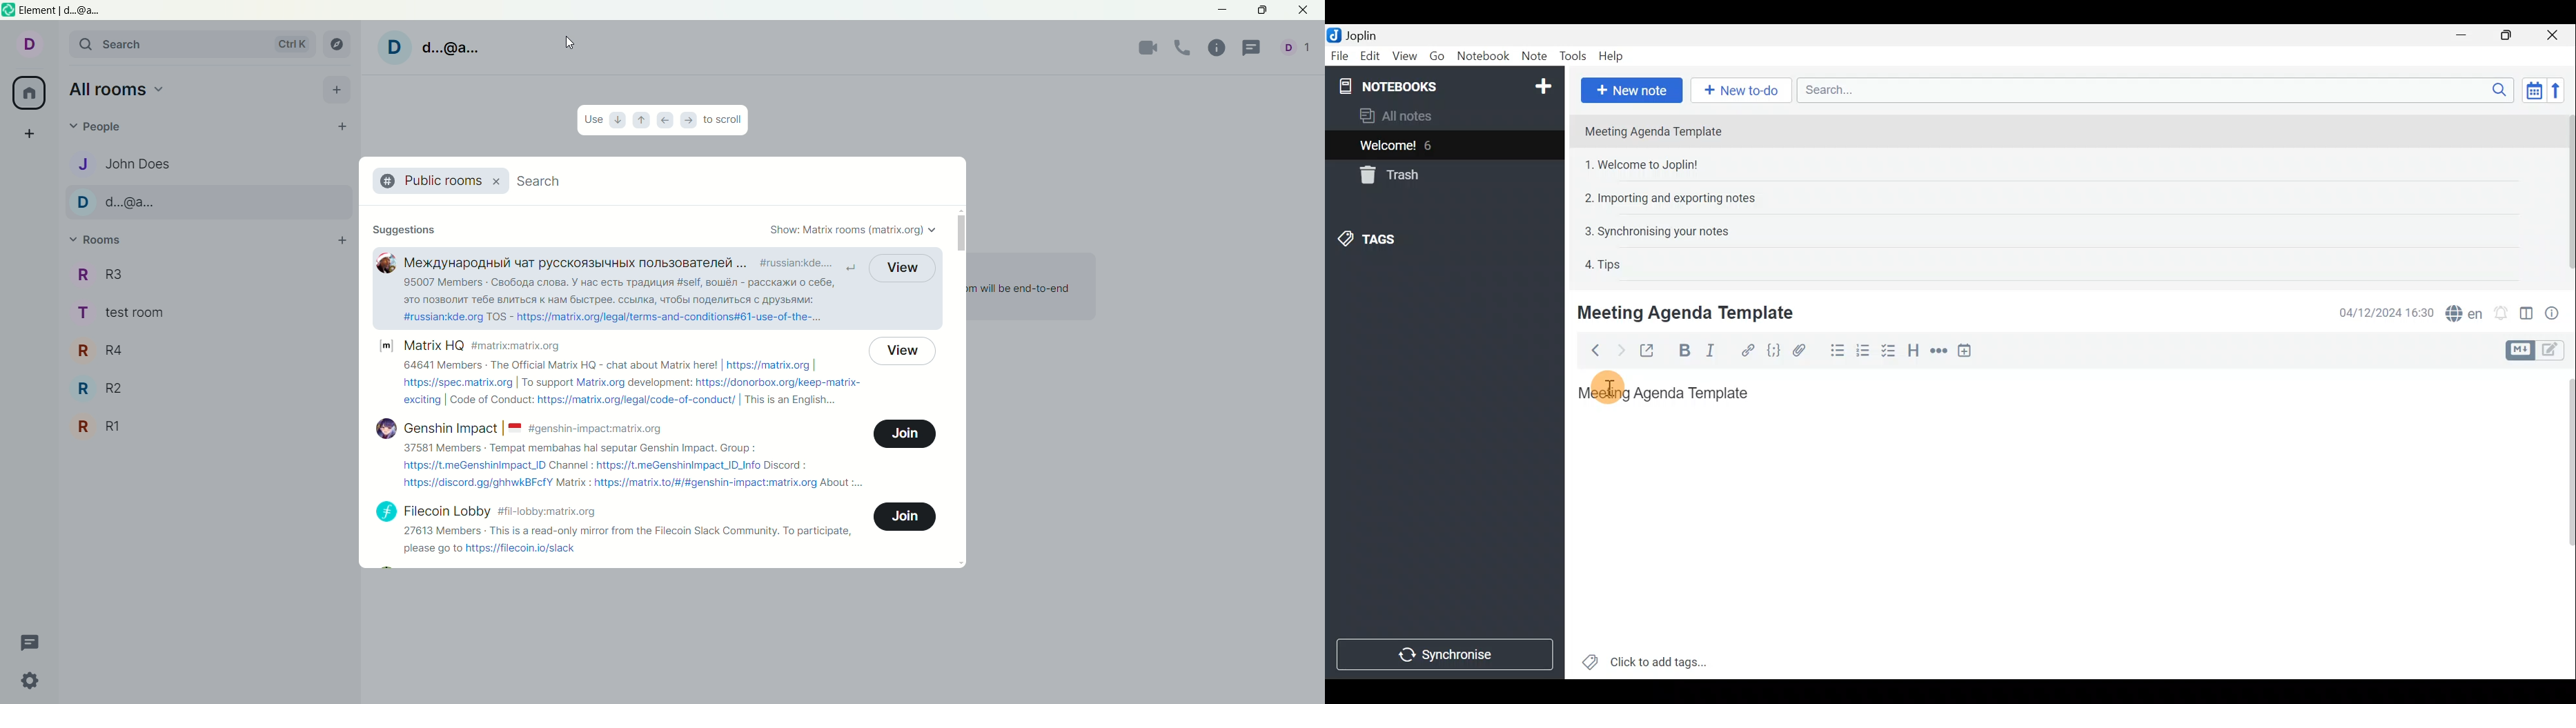  I want to click on rooms, so click(96, 242).